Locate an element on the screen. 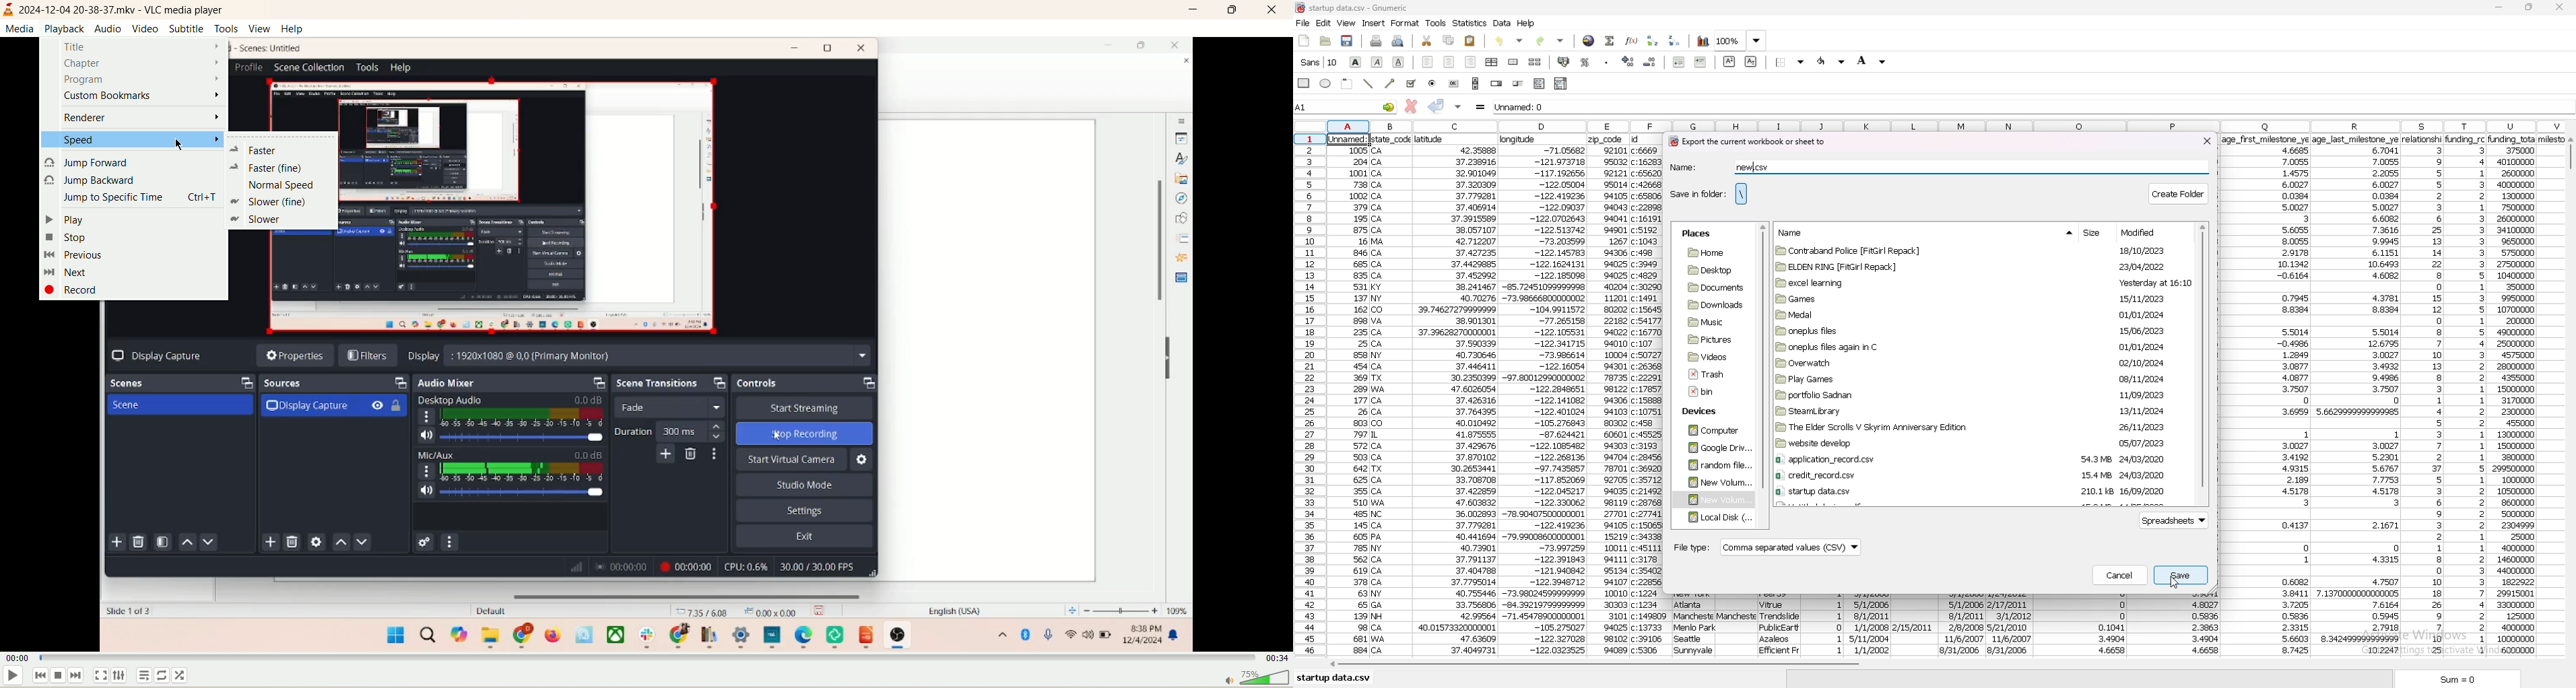 The height and width of the screenshot is (700, 2576). scroll bar is located at coordinates (2203, 363).